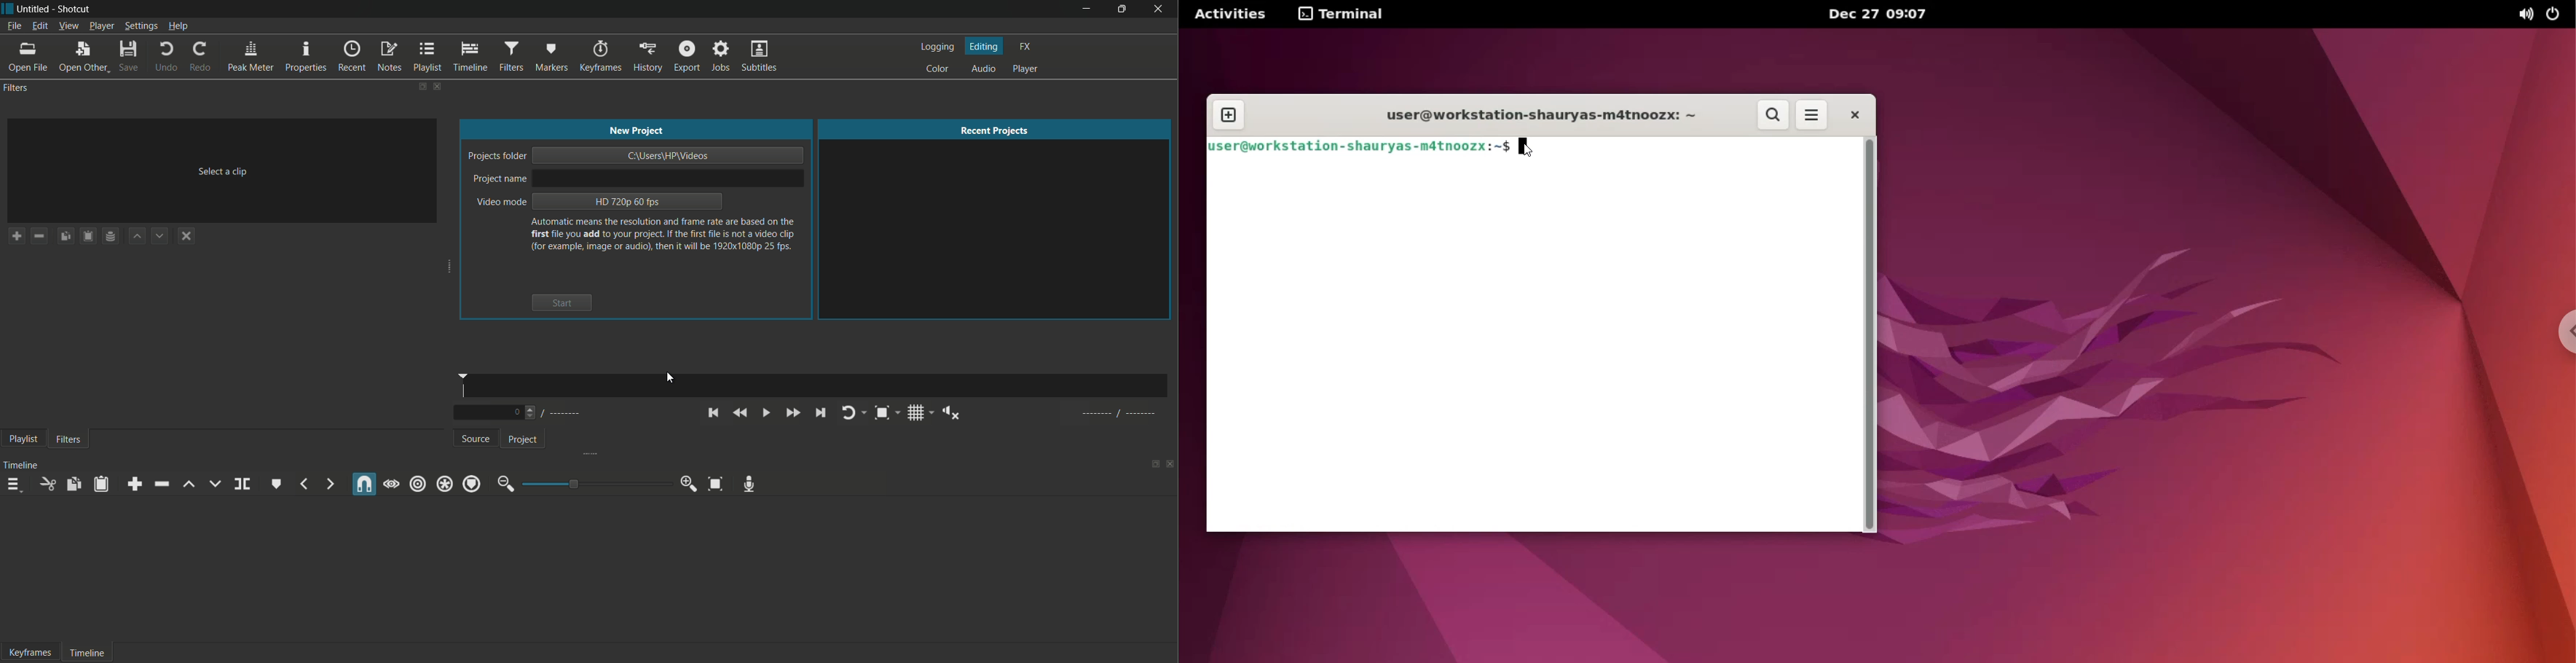  Describe the element at coordinates (328, 484) in the screenshot. I see `next marker` at that location.